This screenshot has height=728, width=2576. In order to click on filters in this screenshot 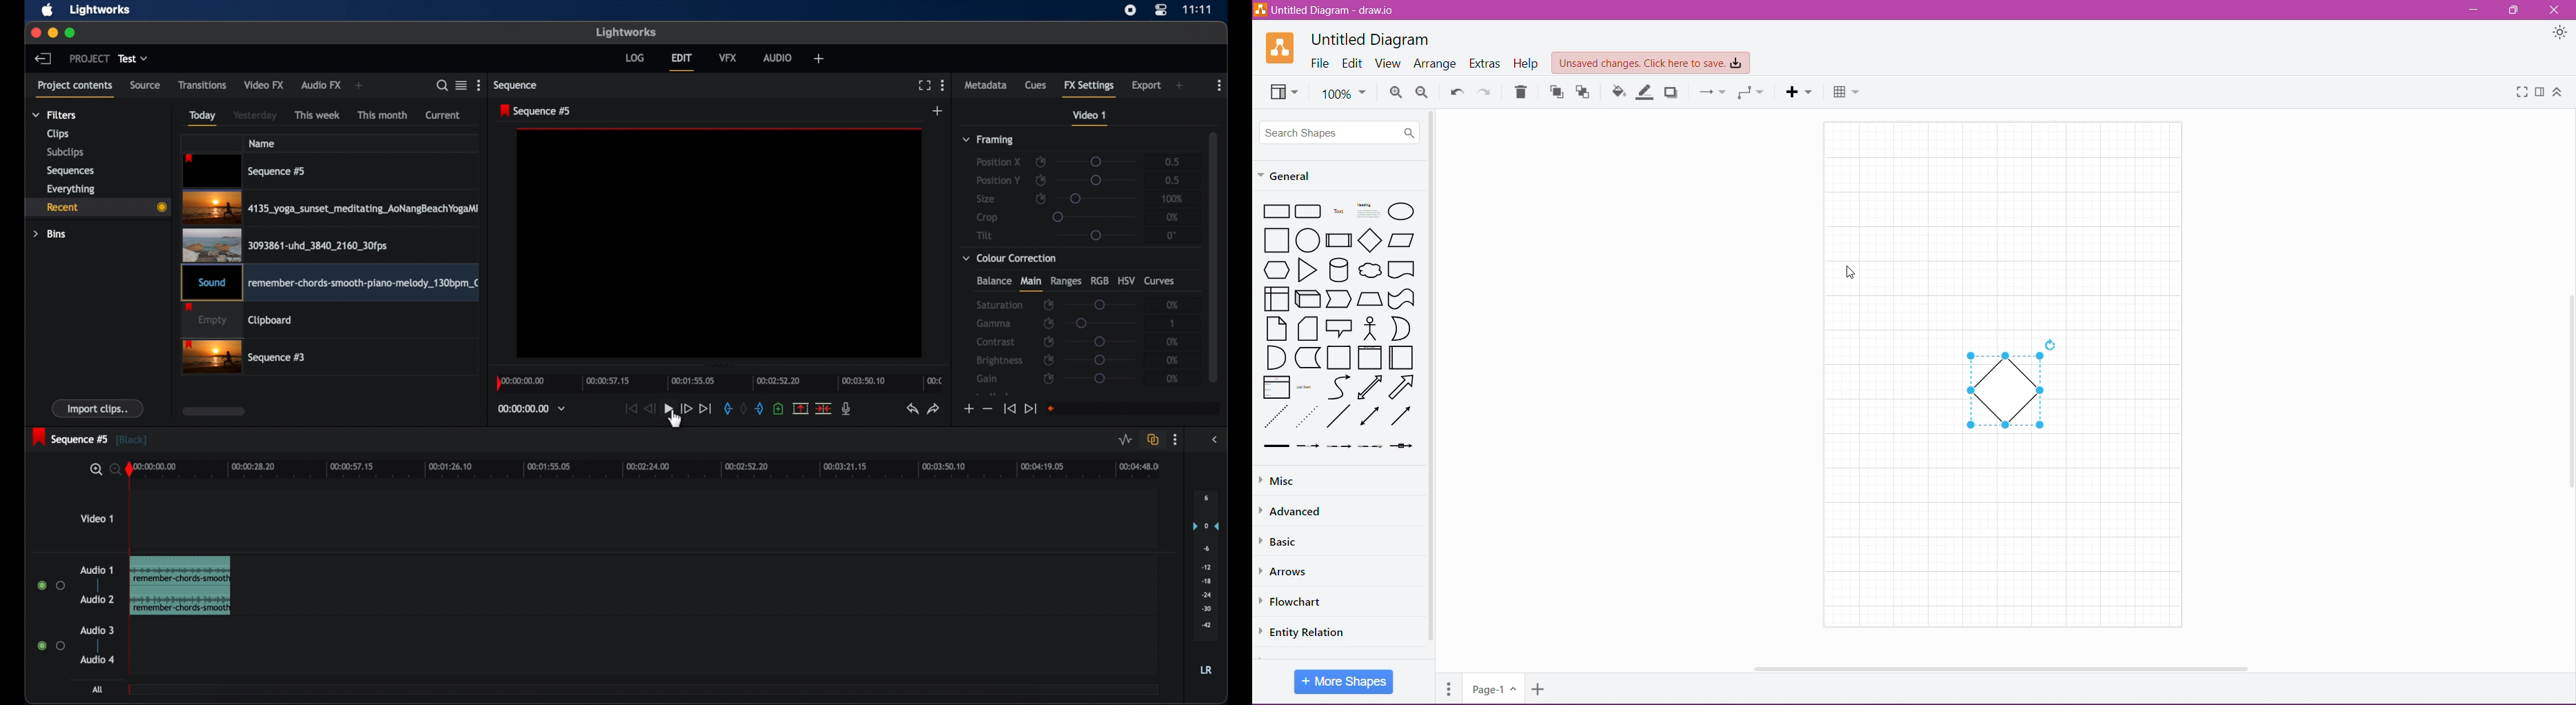, I will do `click(55, 115)`.